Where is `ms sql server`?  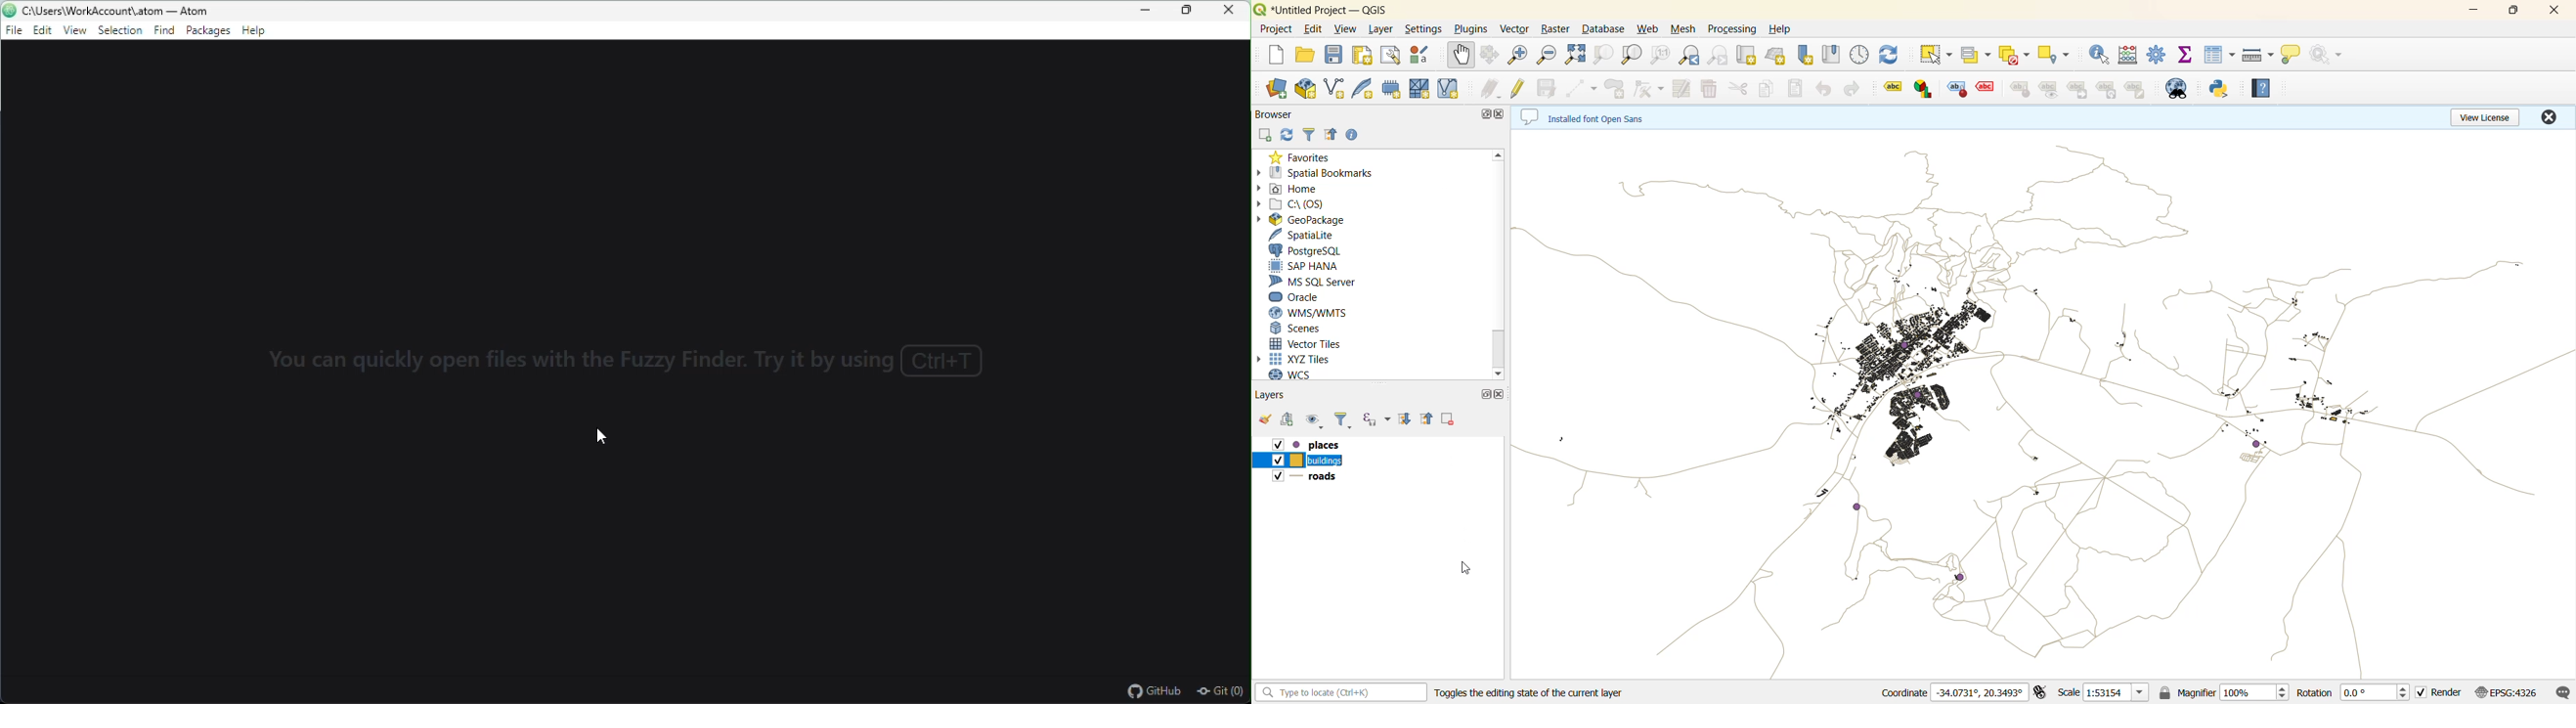
ms sql server is located at coordinates (1313, 281).